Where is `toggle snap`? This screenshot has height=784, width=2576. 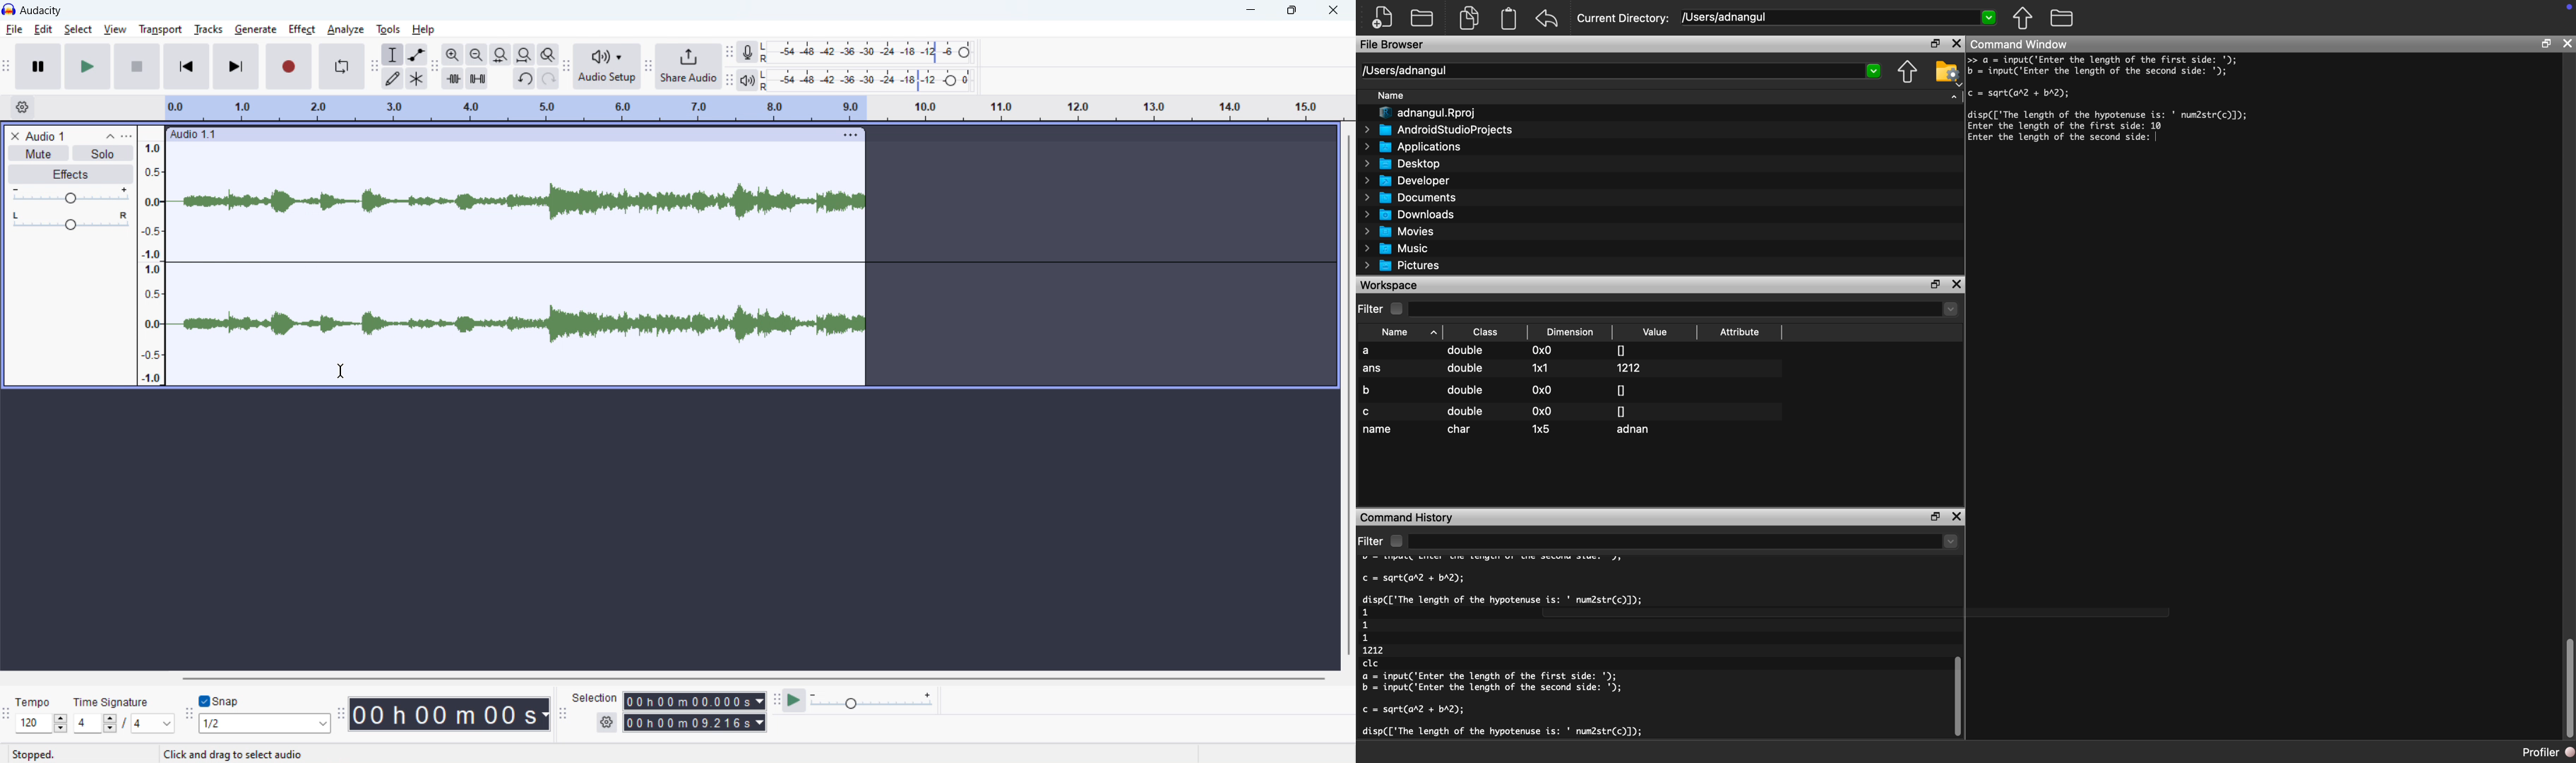
toggle snap is located at coordinates (220, 702).